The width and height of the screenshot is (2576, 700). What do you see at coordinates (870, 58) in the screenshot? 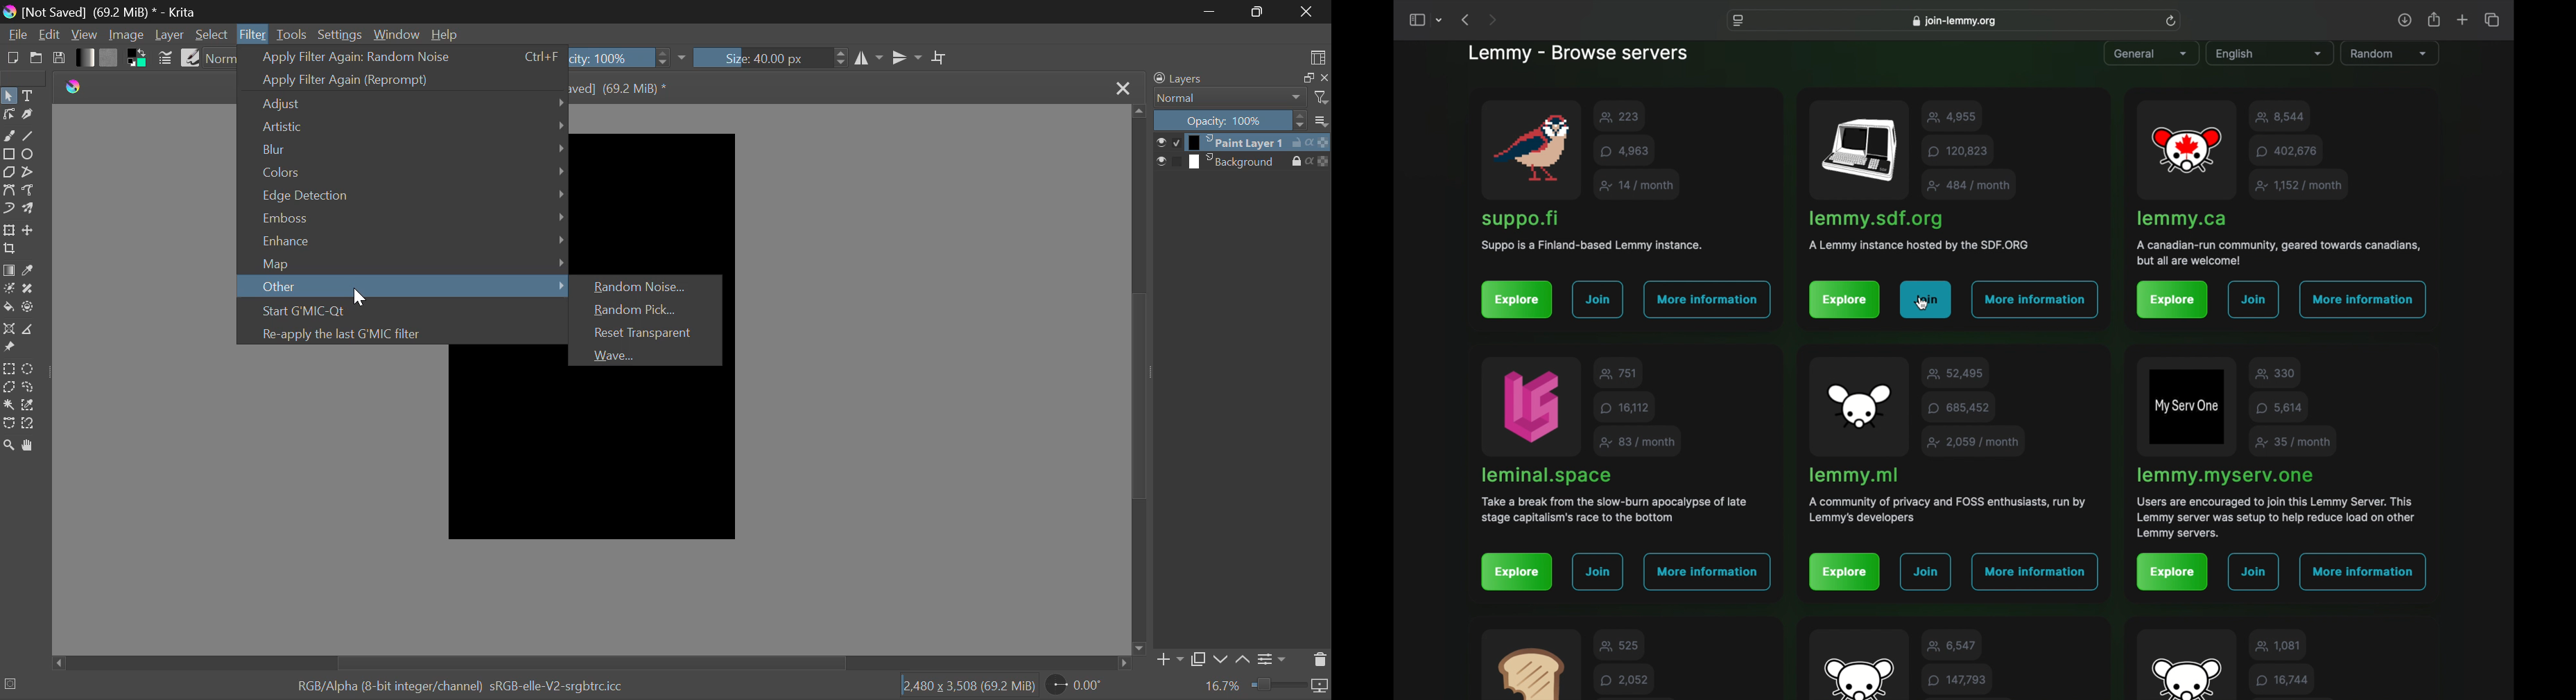
I see `Vertical Mirror Flip` at bounding box center [870, 58].